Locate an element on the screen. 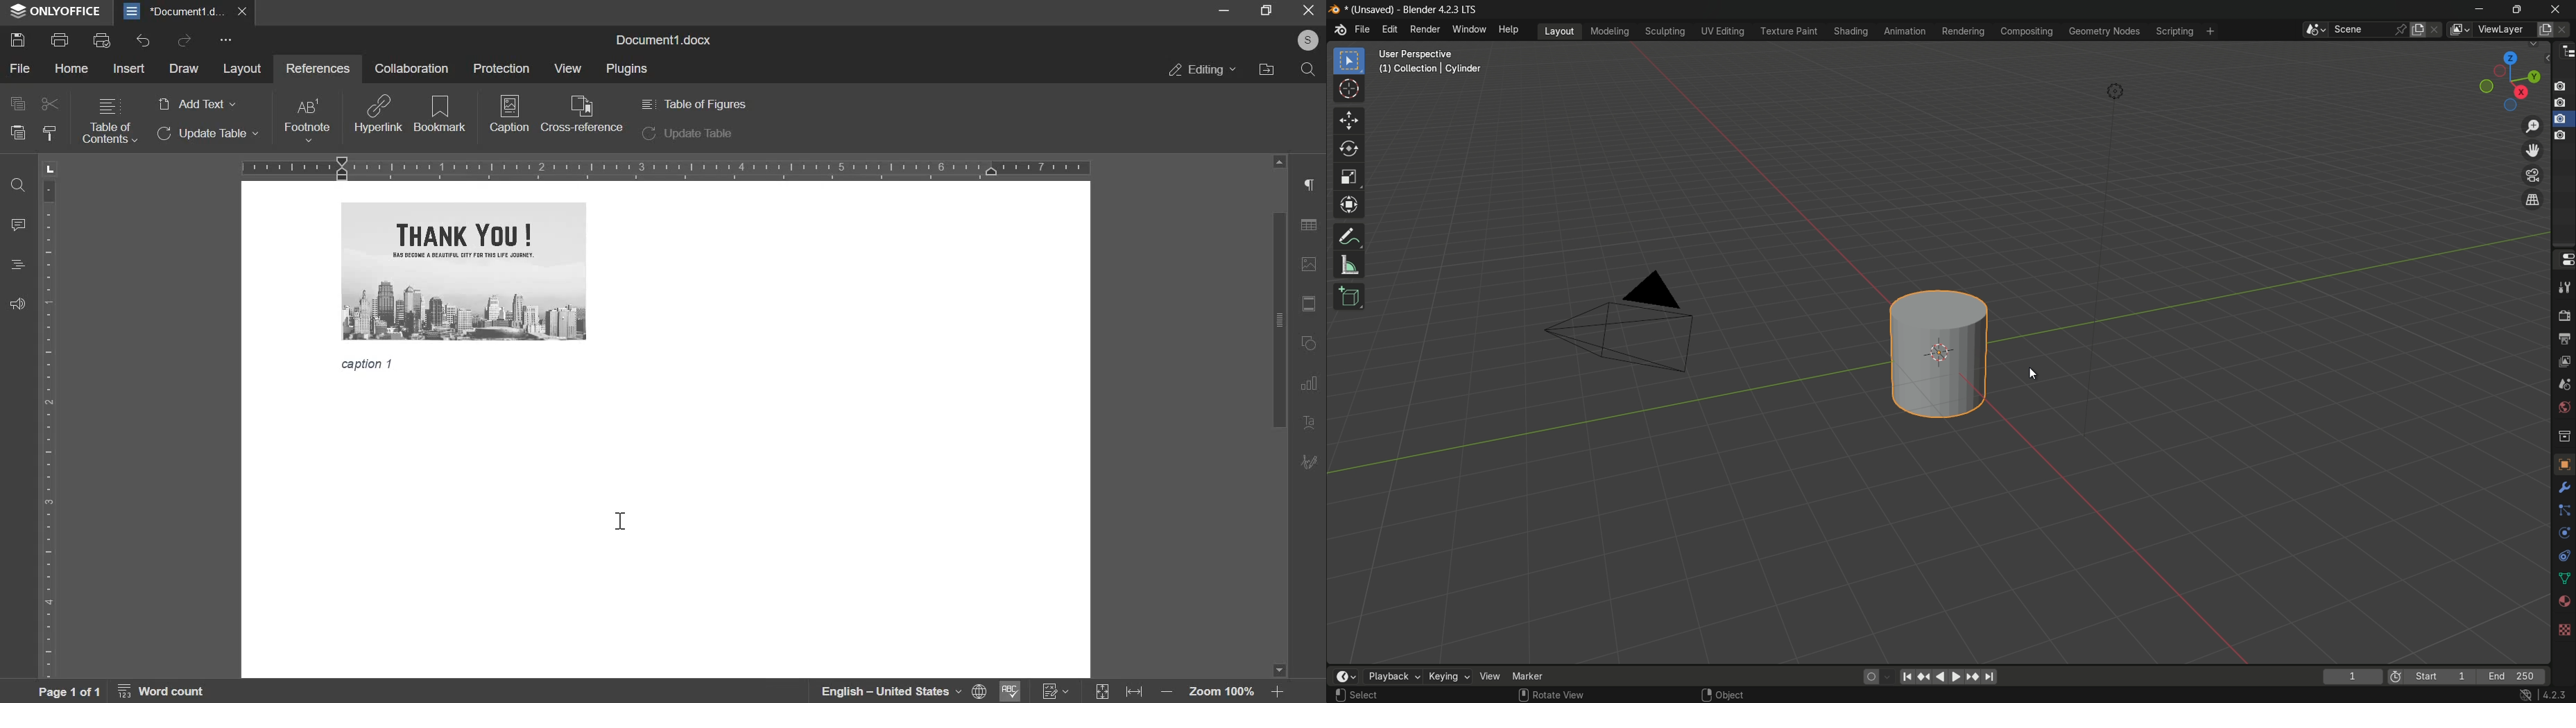  particles is located at coordinates (2562, 511).